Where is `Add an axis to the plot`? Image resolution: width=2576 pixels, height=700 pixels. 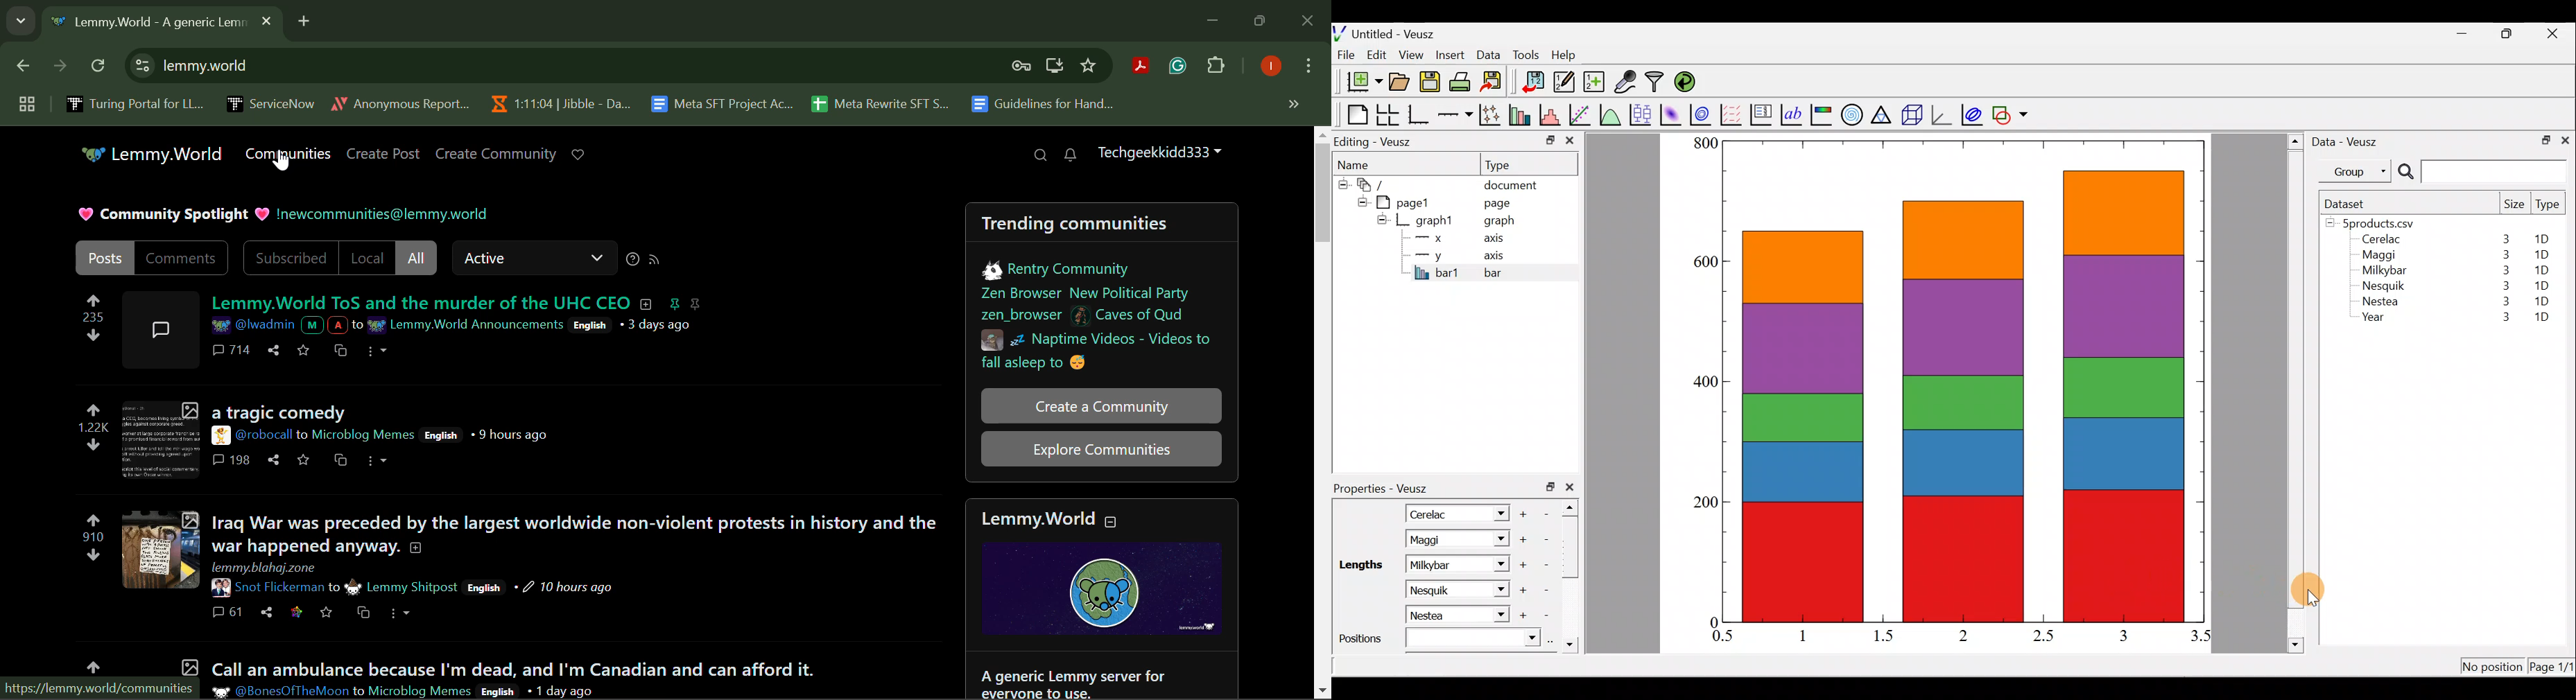 Add an axis to the plot is located at coordinates (1458, 115).